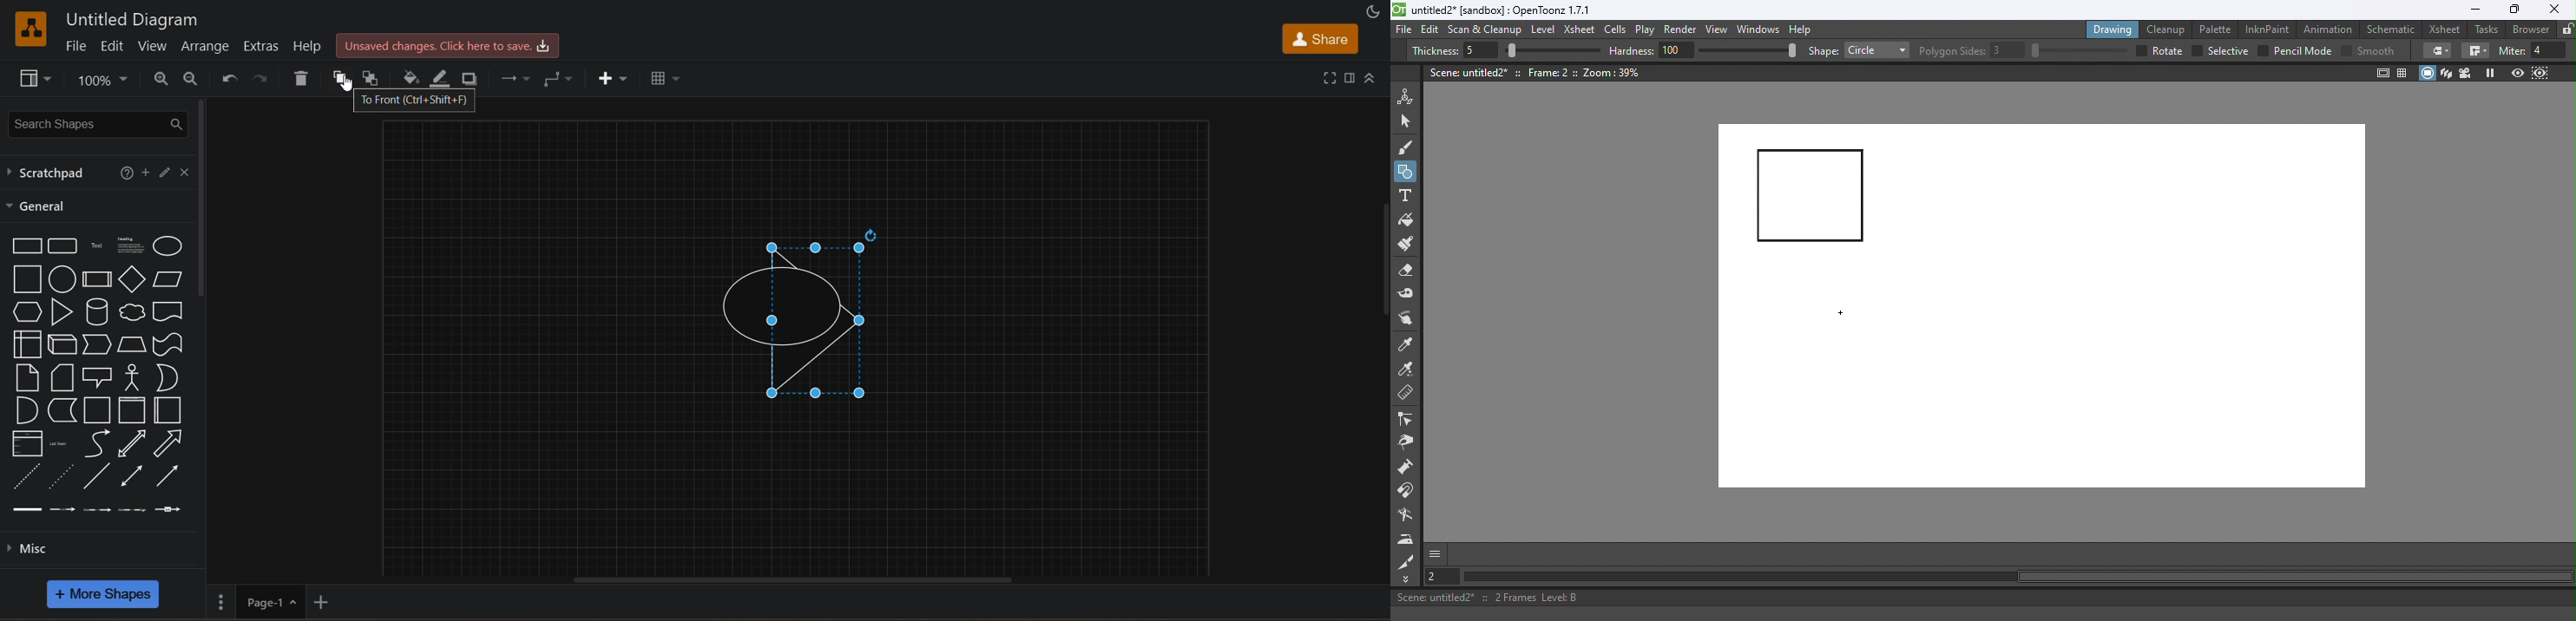  I want to click on to front, so click(414, 104).